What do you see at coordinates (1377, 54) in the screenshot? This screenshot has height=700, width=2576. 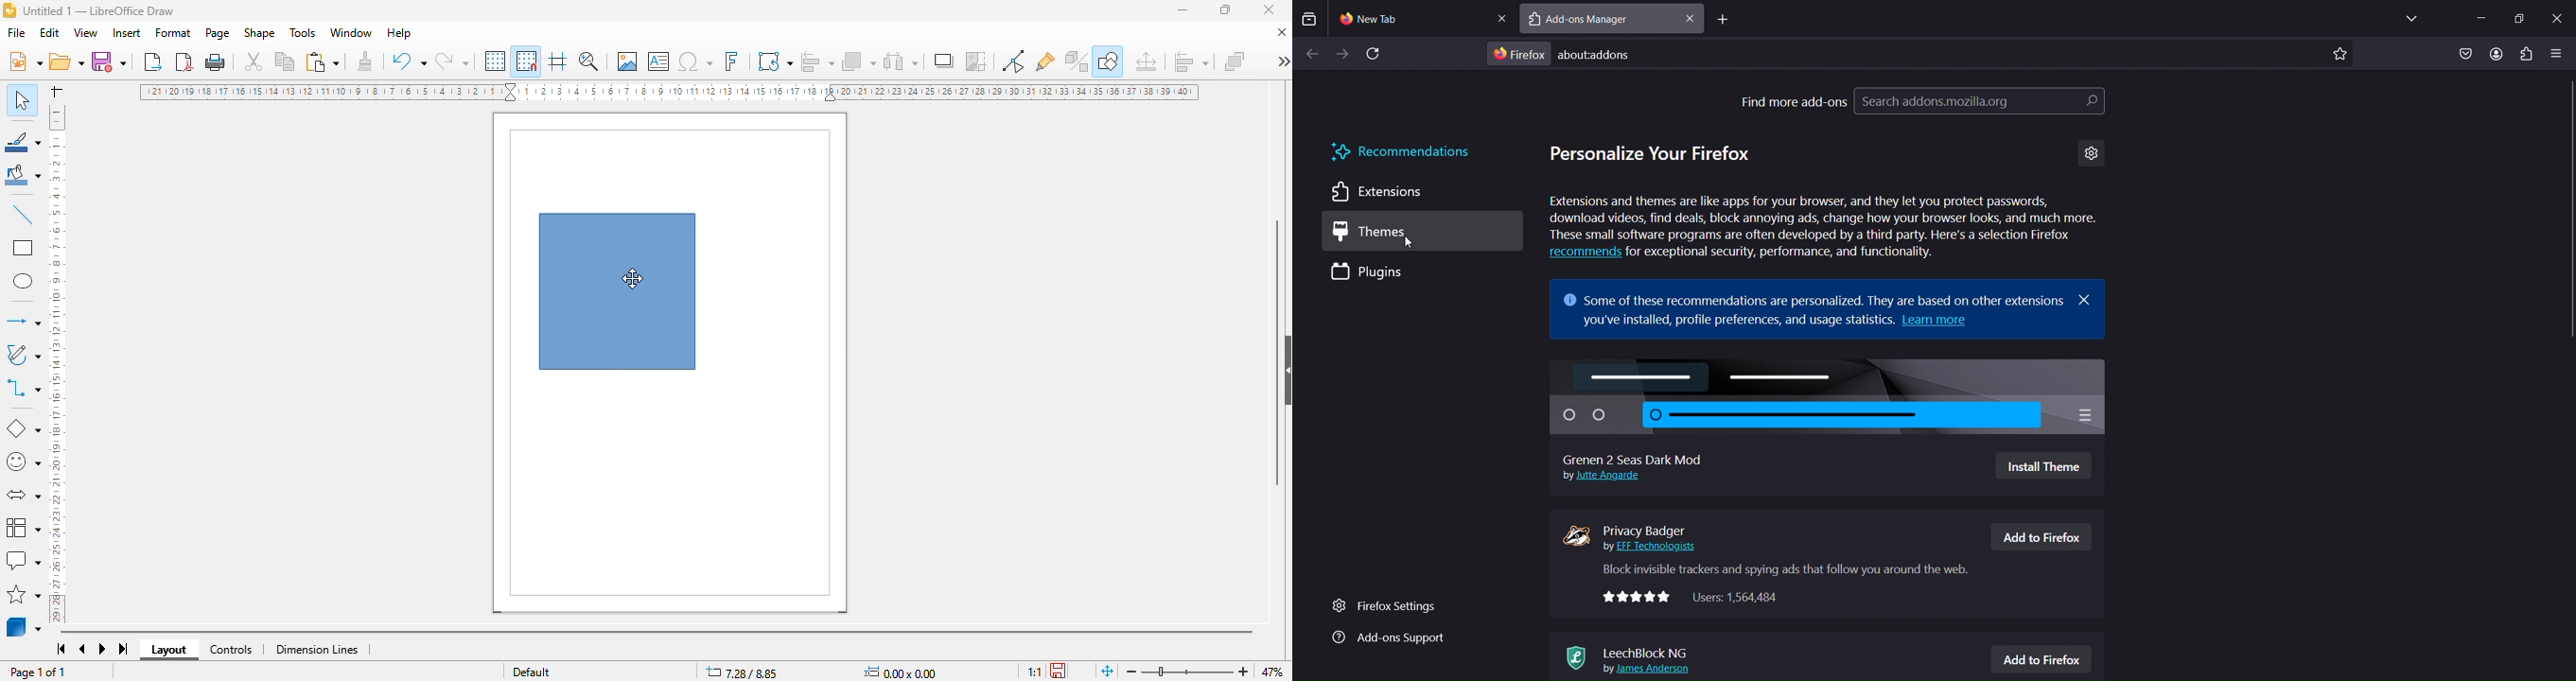 I see `reload page` at bounding box center [1377, 54].